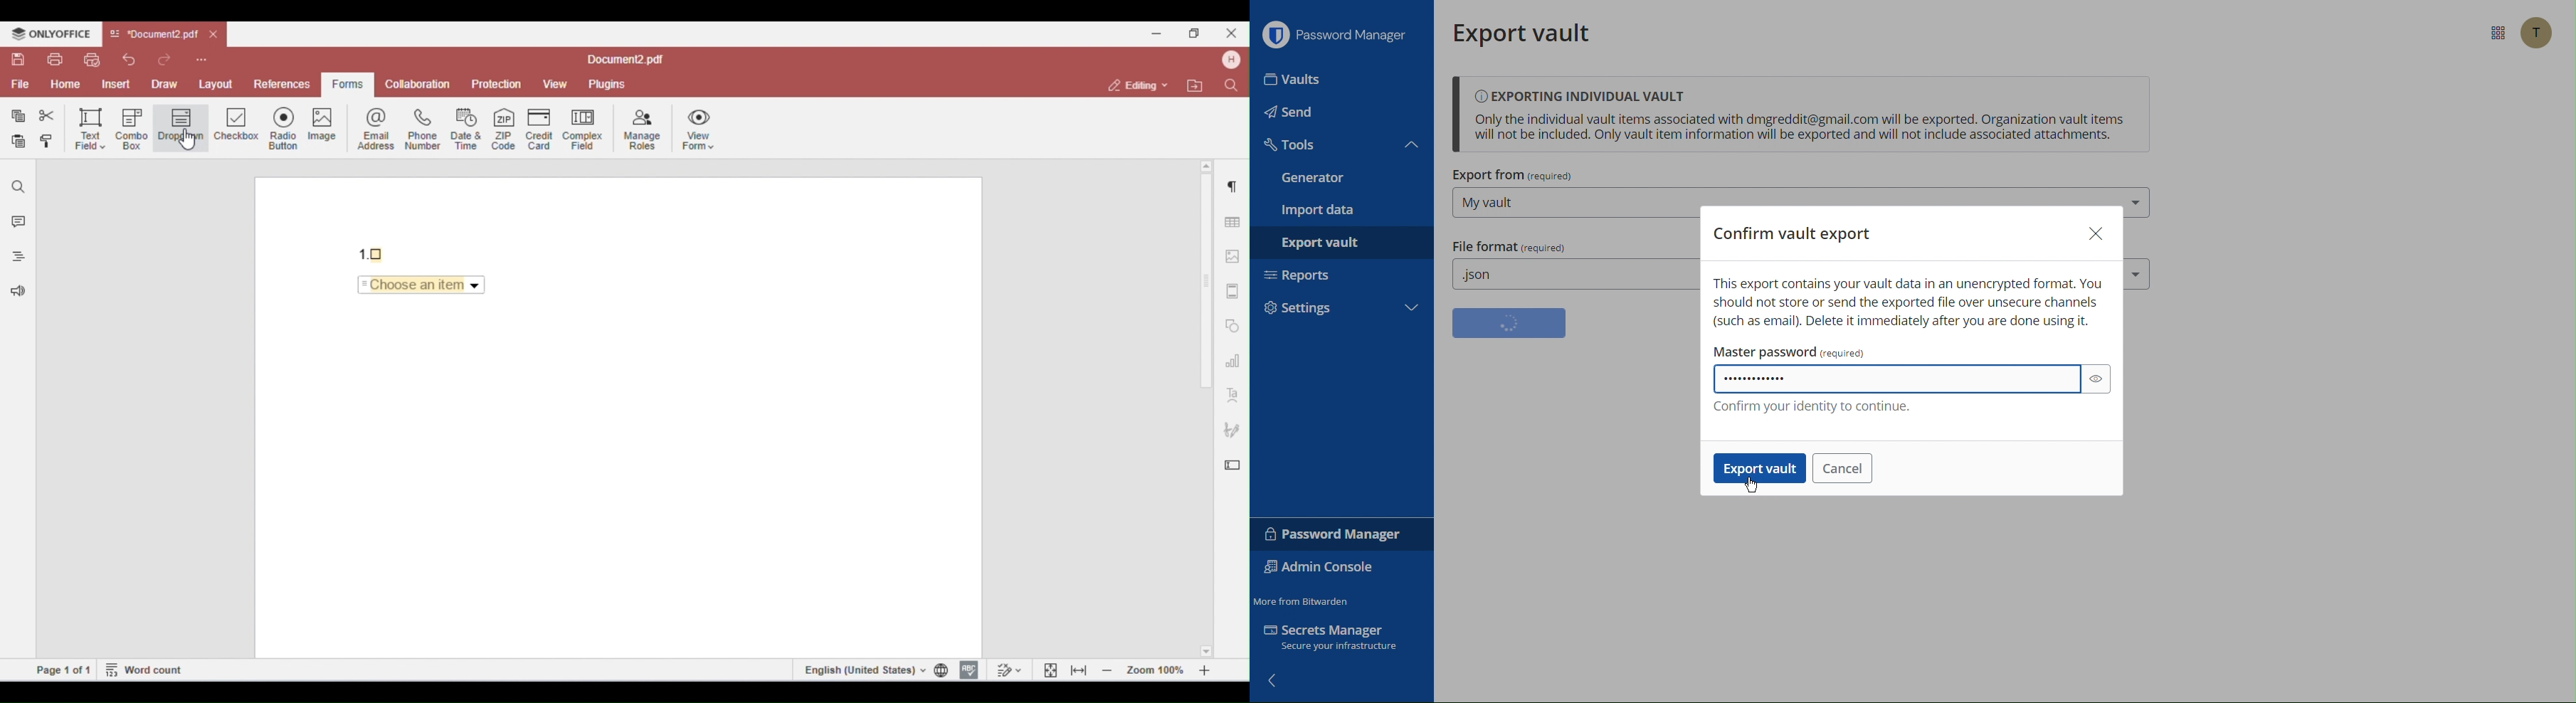 This screenshot has height=728, width=2576. Describe the element at coordinates (1525, 31) in the screenshot. I see `Export vault` at that location.